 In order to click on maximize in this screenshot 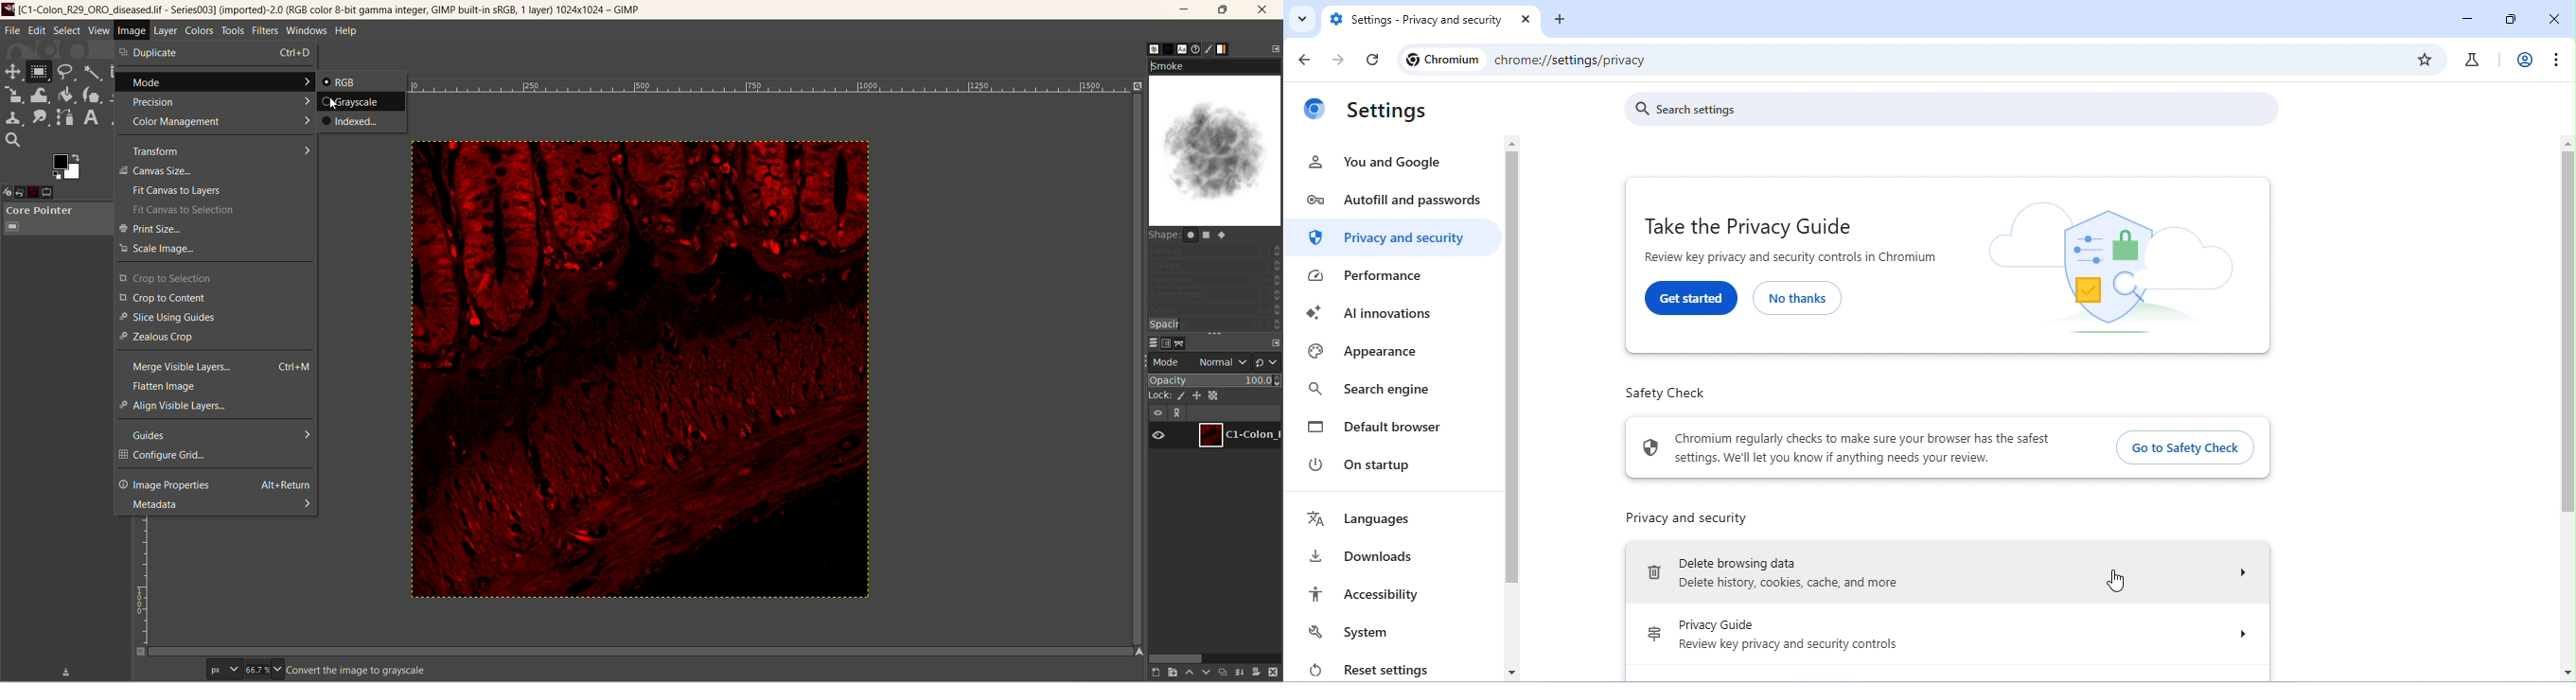, I will do `click(2512, 19)`.